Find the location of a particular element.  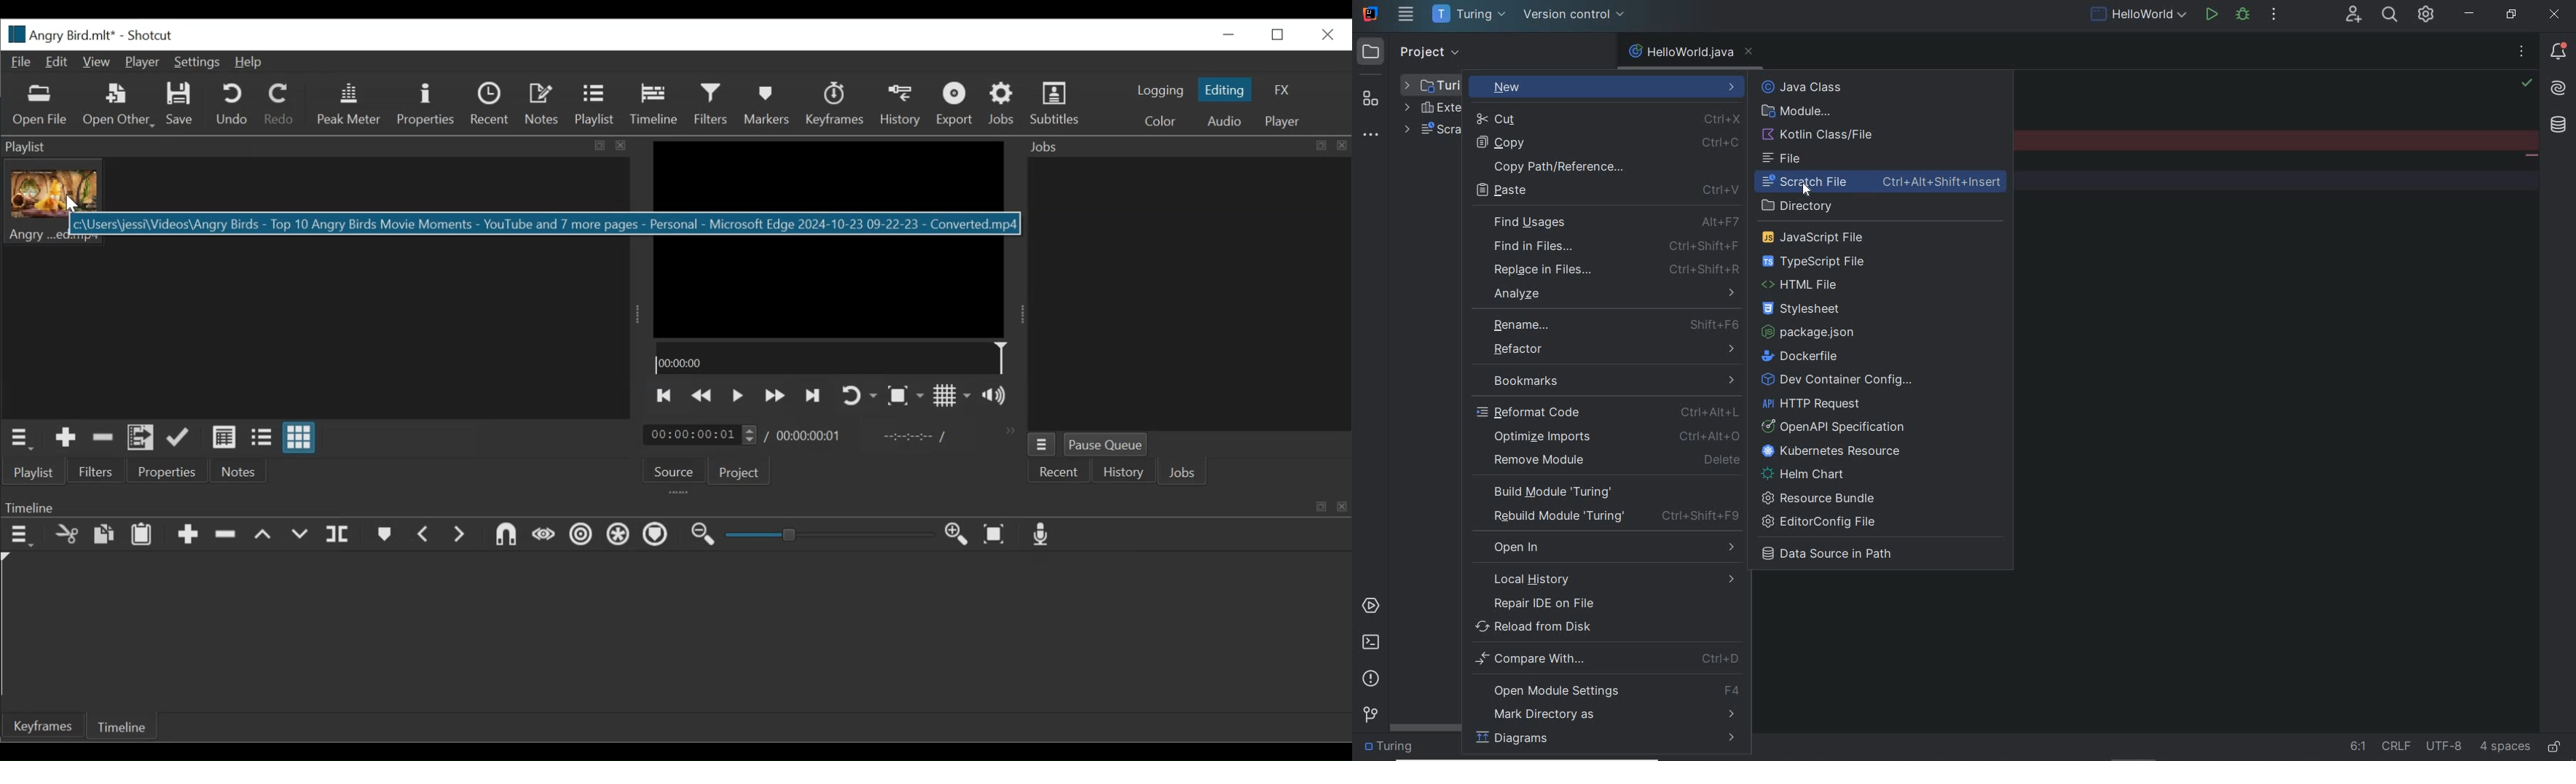

version control is located at coordinates (1576, 16).